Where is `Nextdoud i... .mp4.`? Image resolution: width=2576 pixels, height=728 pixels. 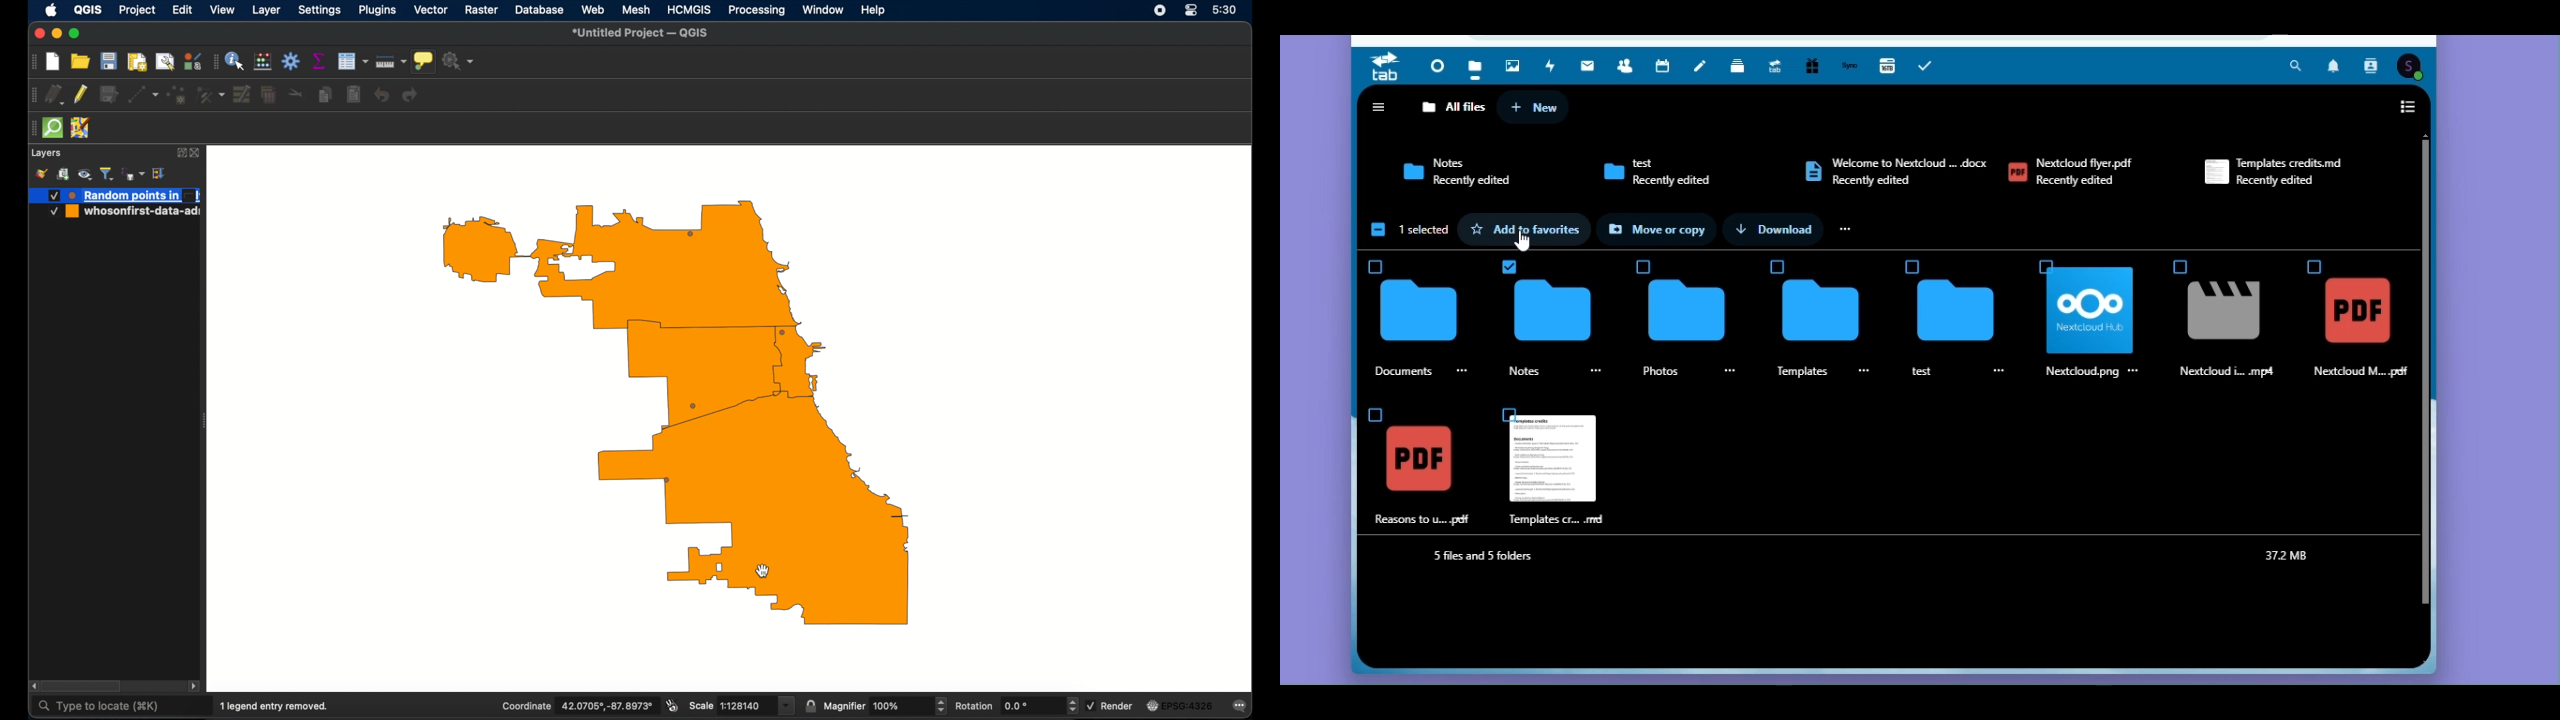 Nextdoud i... .mp4. is located at coordinates (2230, 372).